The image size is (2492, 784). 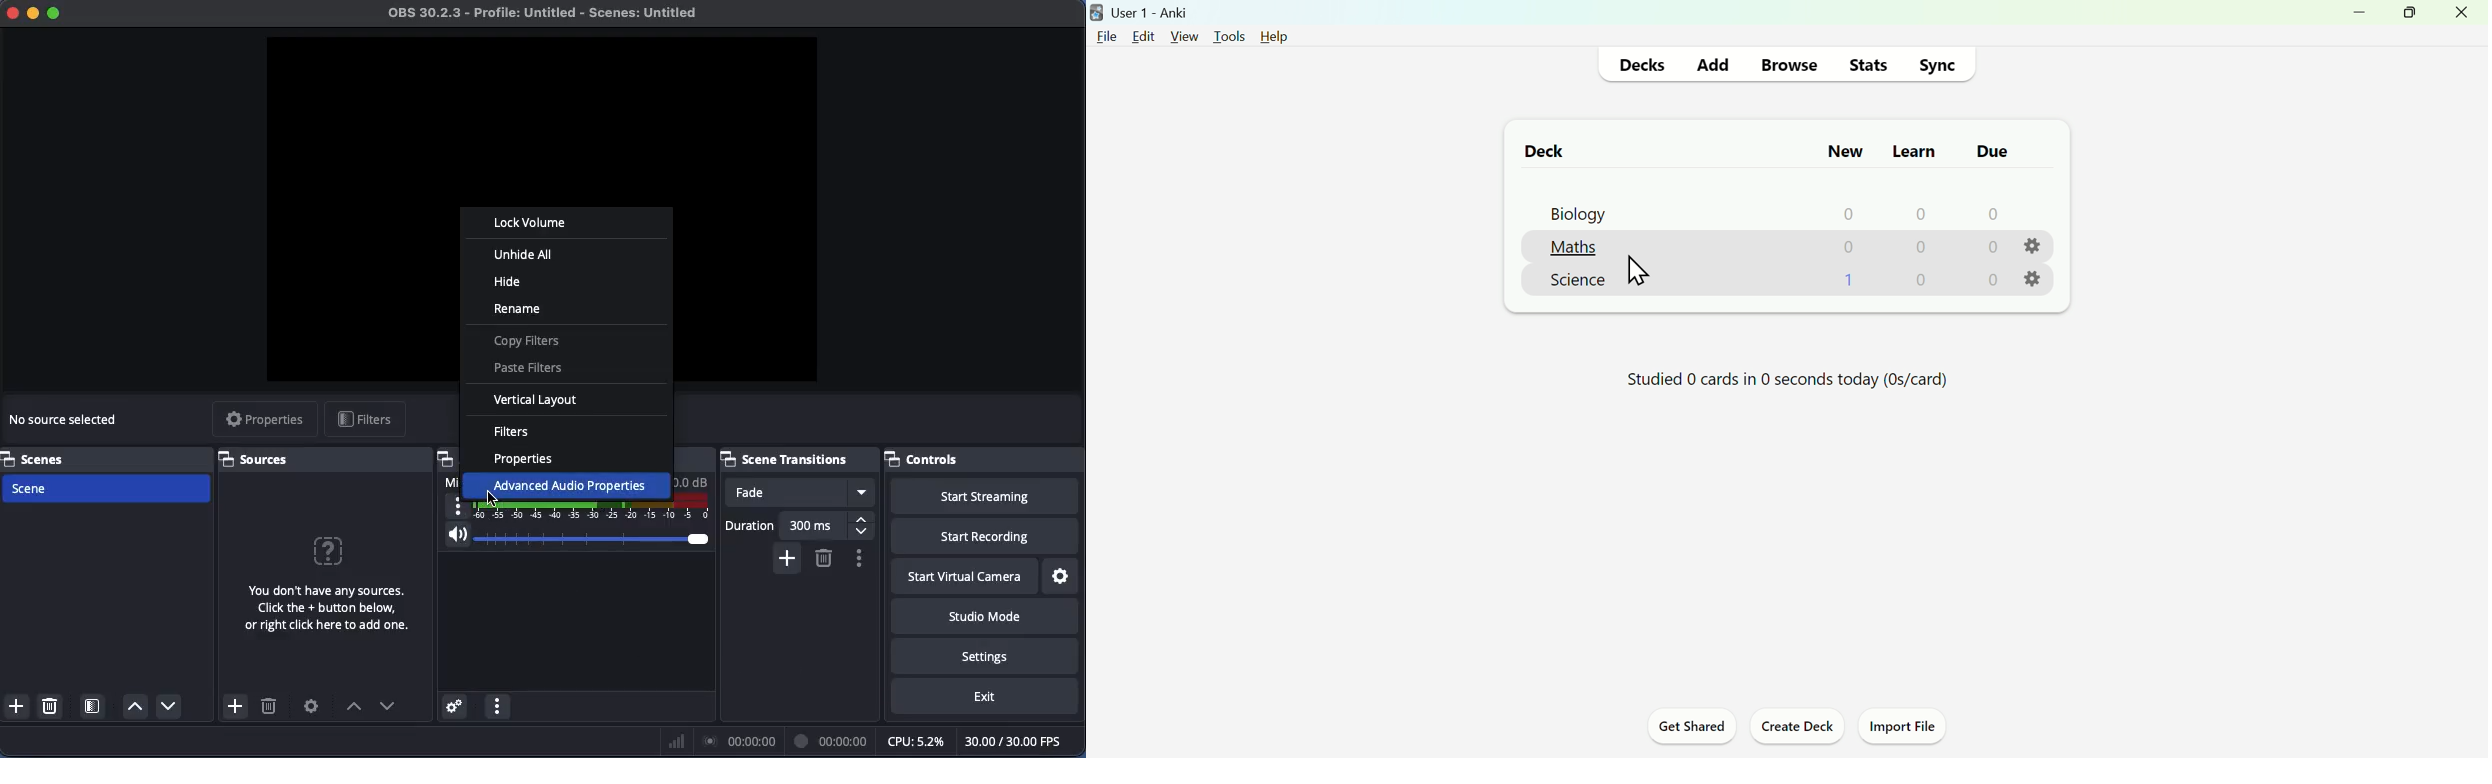 What do you see at coordinates (966, 578) in the screenshot?
I see `Start virtual camera` at bounding box center [966, 578].